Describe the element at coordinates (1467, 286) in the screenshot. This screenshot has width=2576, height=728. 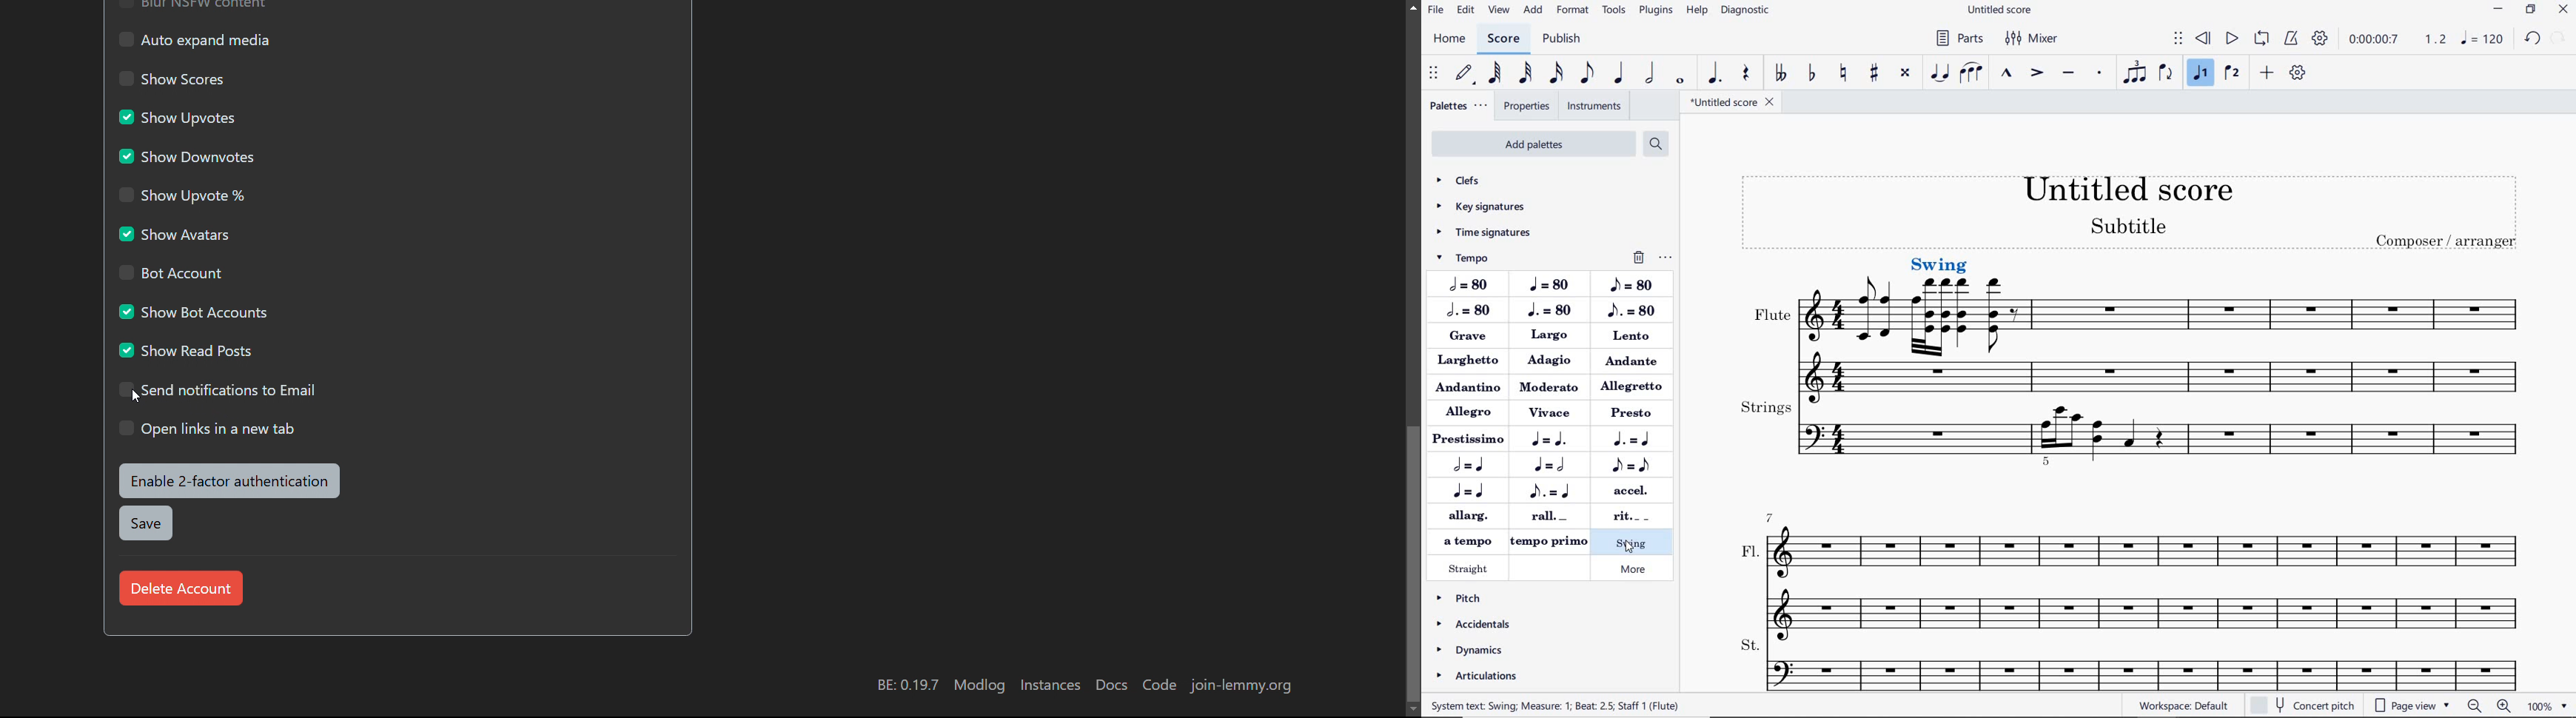
I see `HAL NOTE` at that location.